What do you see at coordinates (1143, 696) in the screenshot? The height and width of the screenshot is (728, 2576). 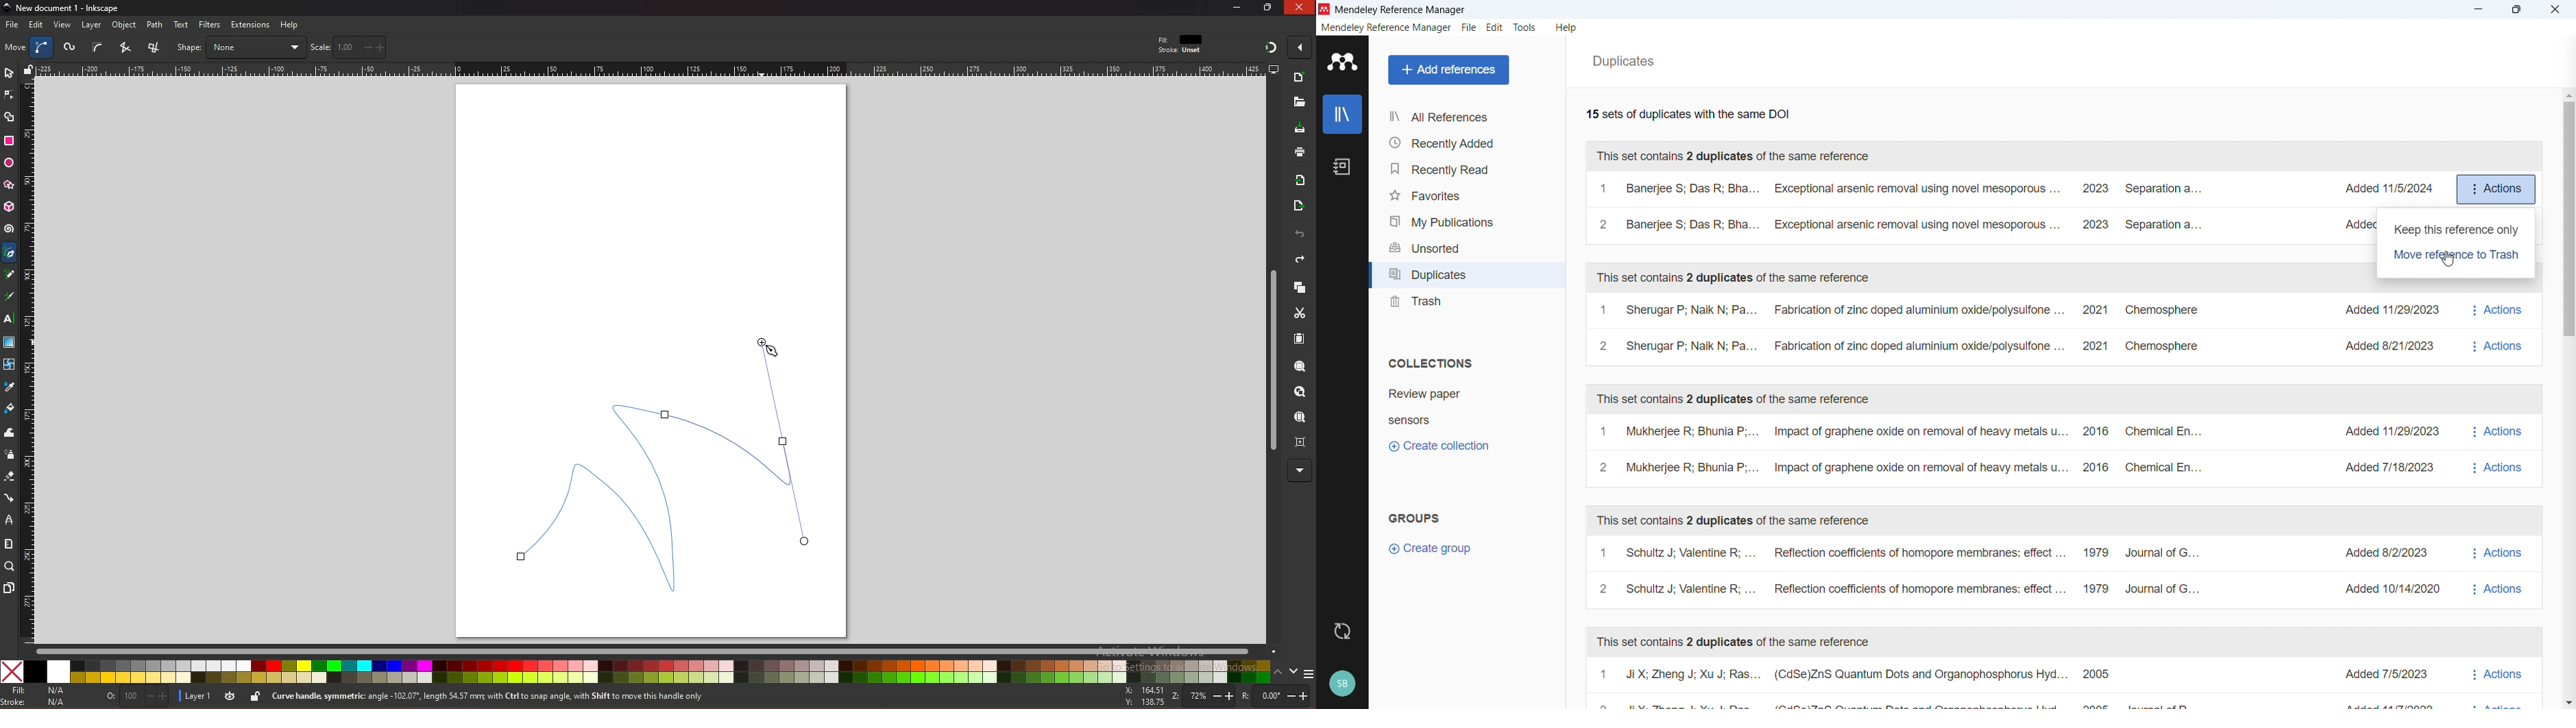 I see `x and y coordinates` at bounding box center [1143, 696].